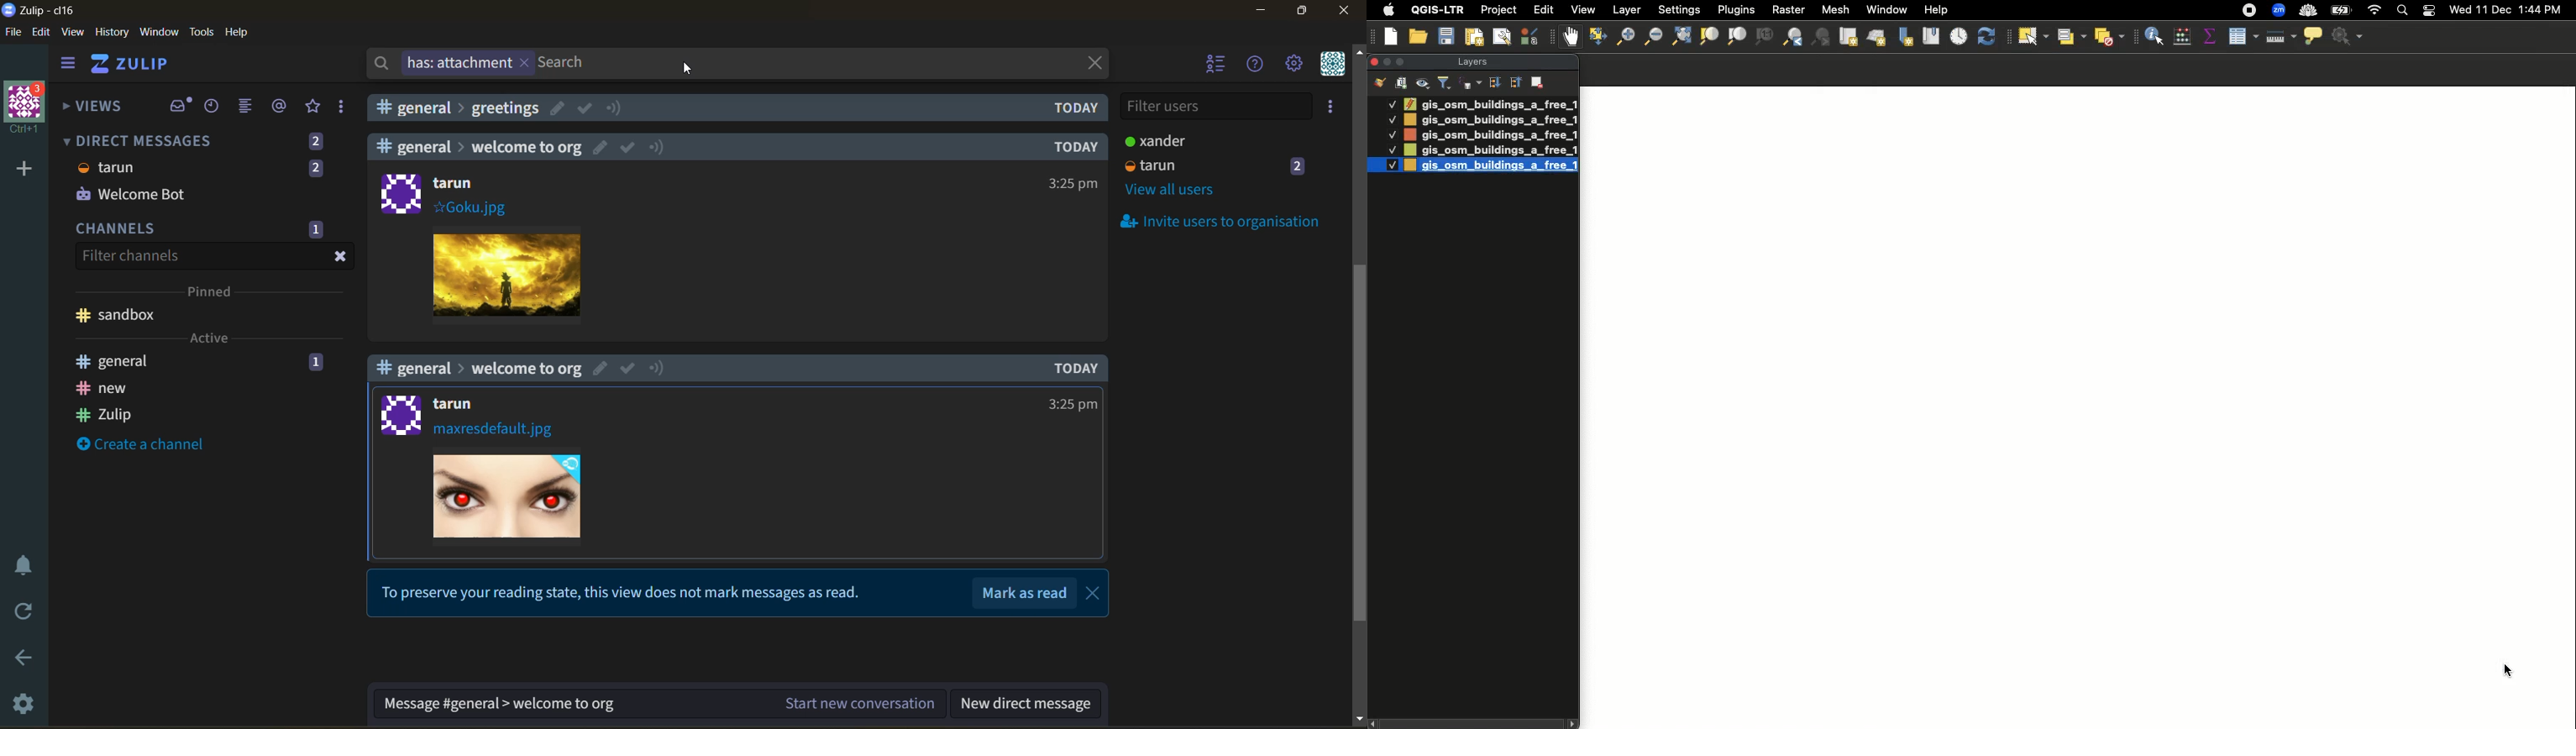 This screenshot has height=756, width=2576. Describe the element at coordinates (1554, 36) in the screenshot. I see `` at that location.